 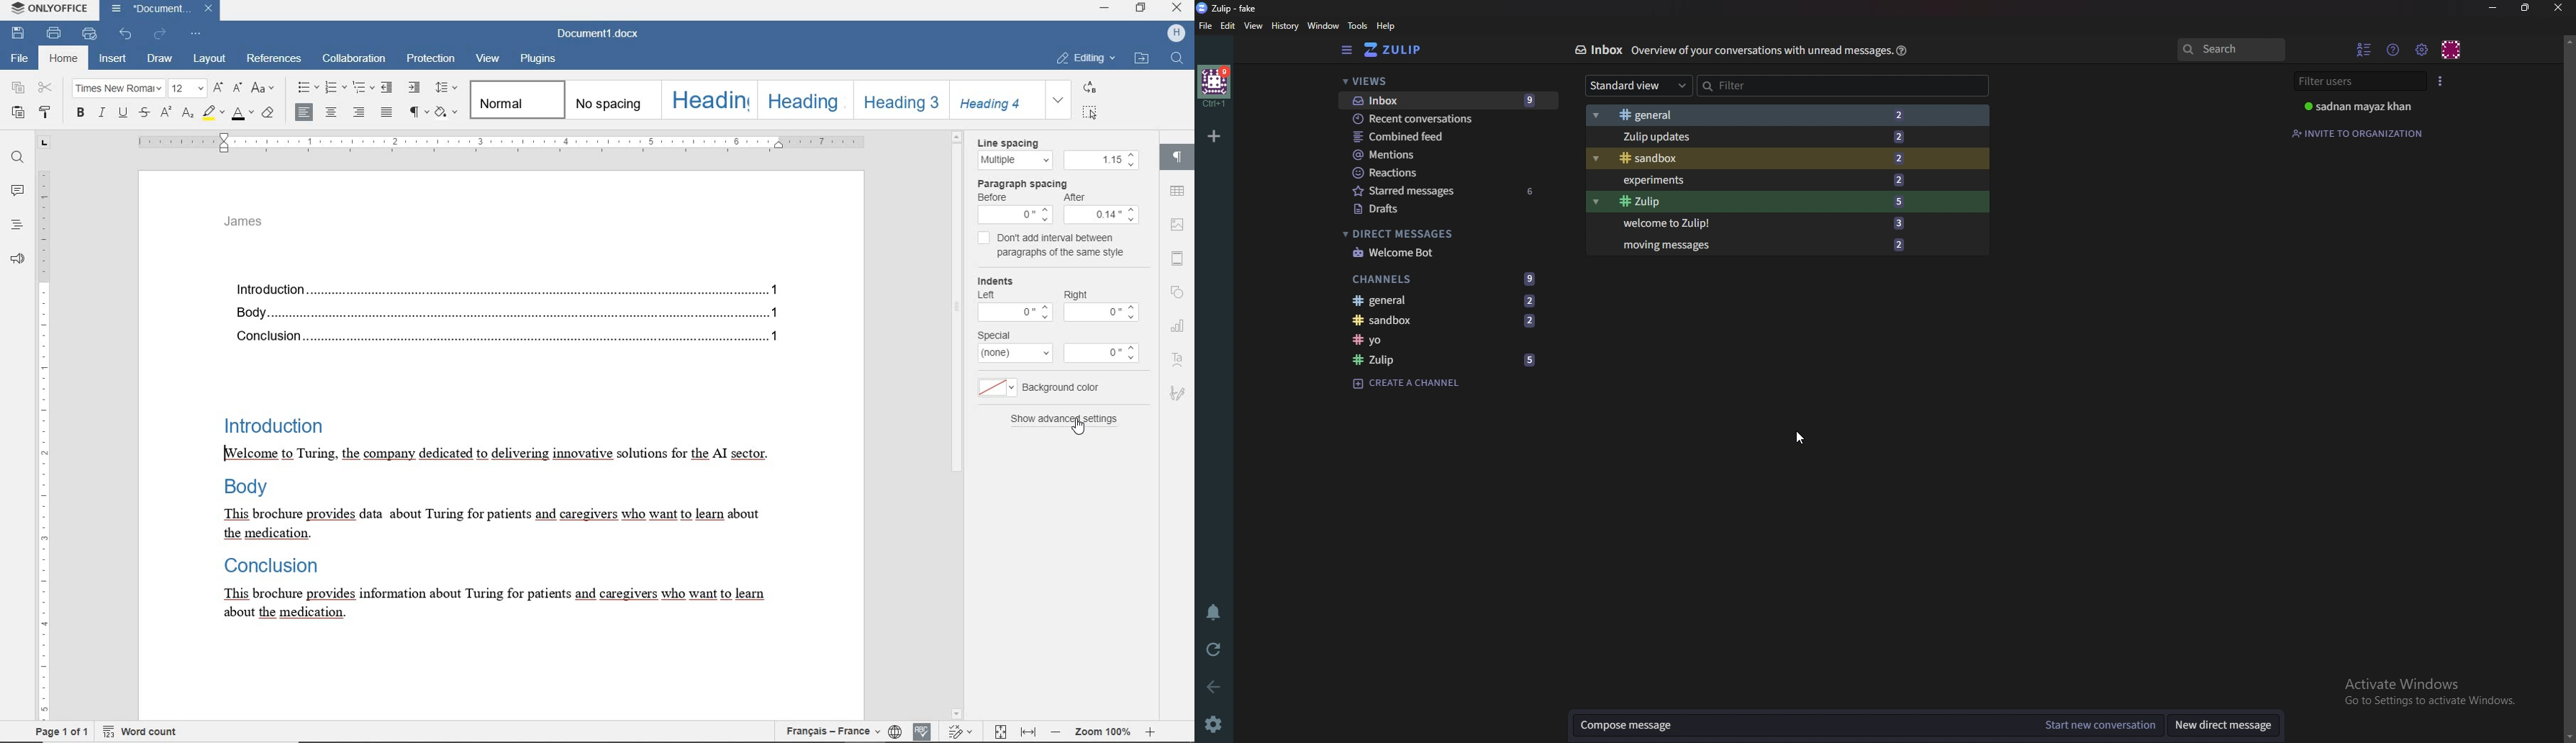 What do you see at coordinates (166, 114) in the screenshot?
I see `superscript` at bounding box center [166, 114].